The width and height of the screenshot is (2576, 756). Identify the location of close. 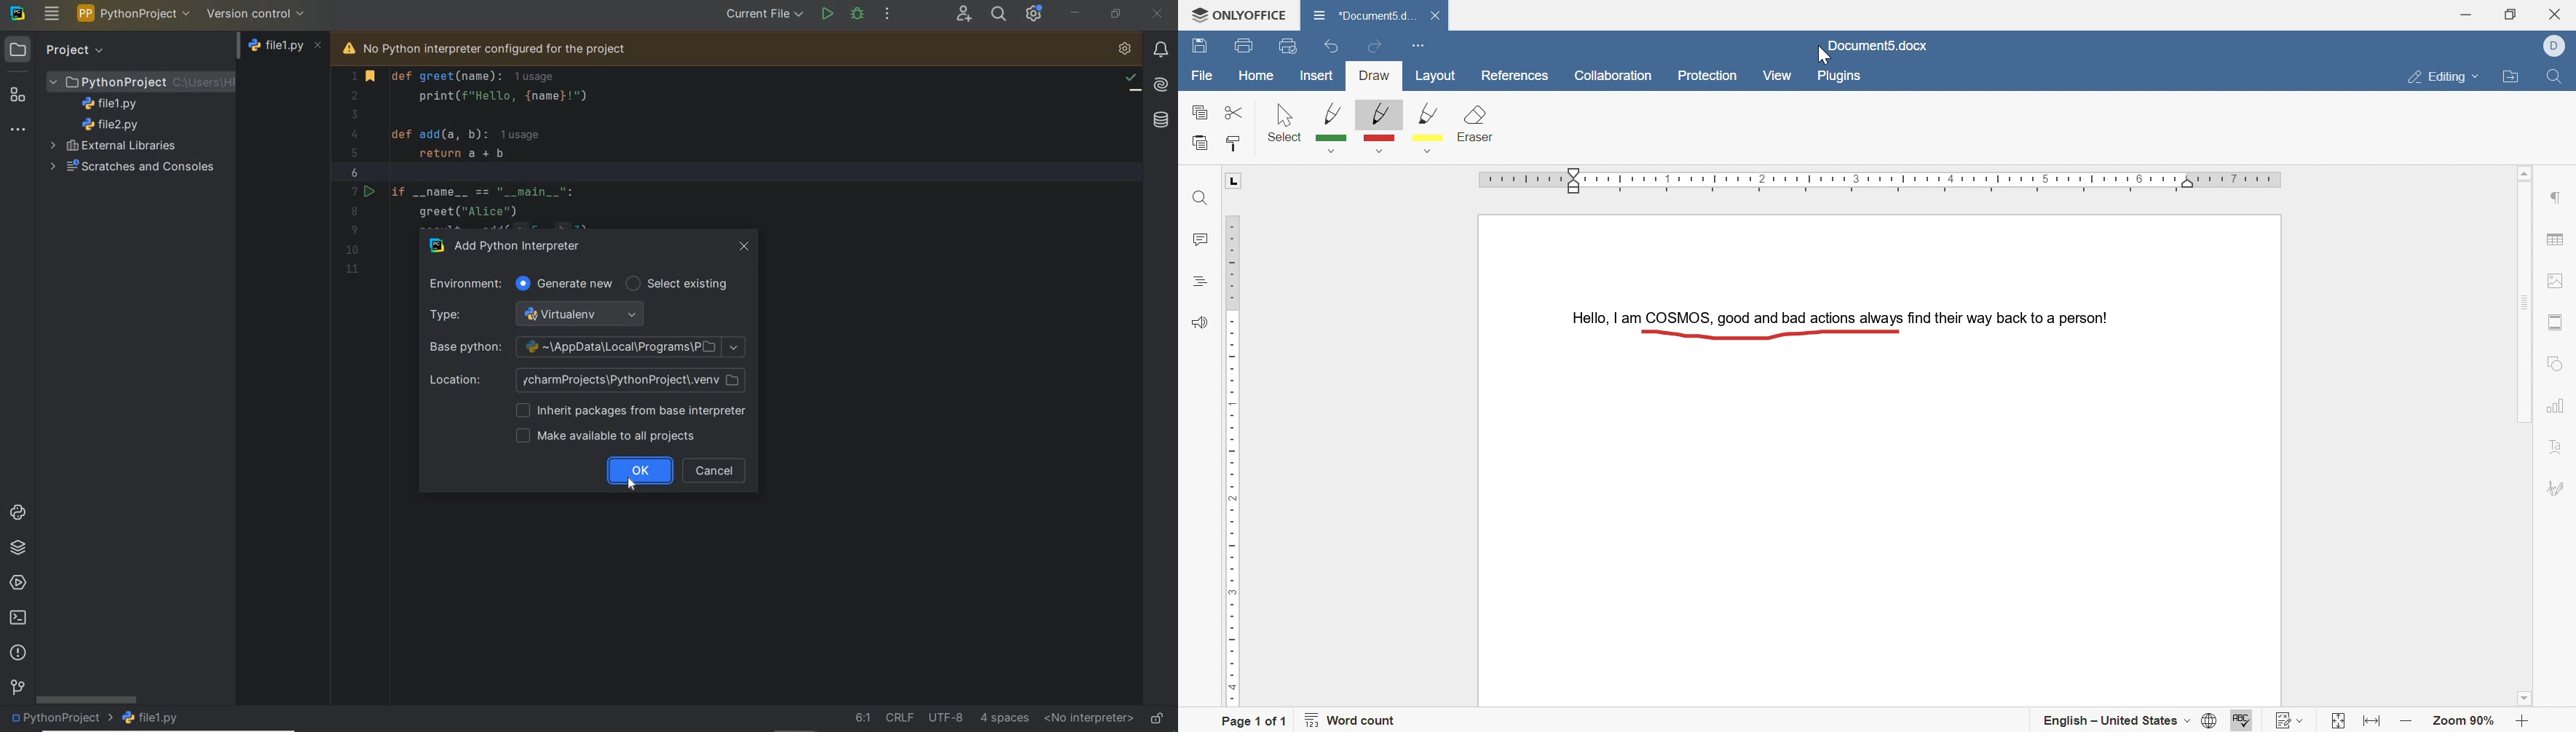
(1439, 16).